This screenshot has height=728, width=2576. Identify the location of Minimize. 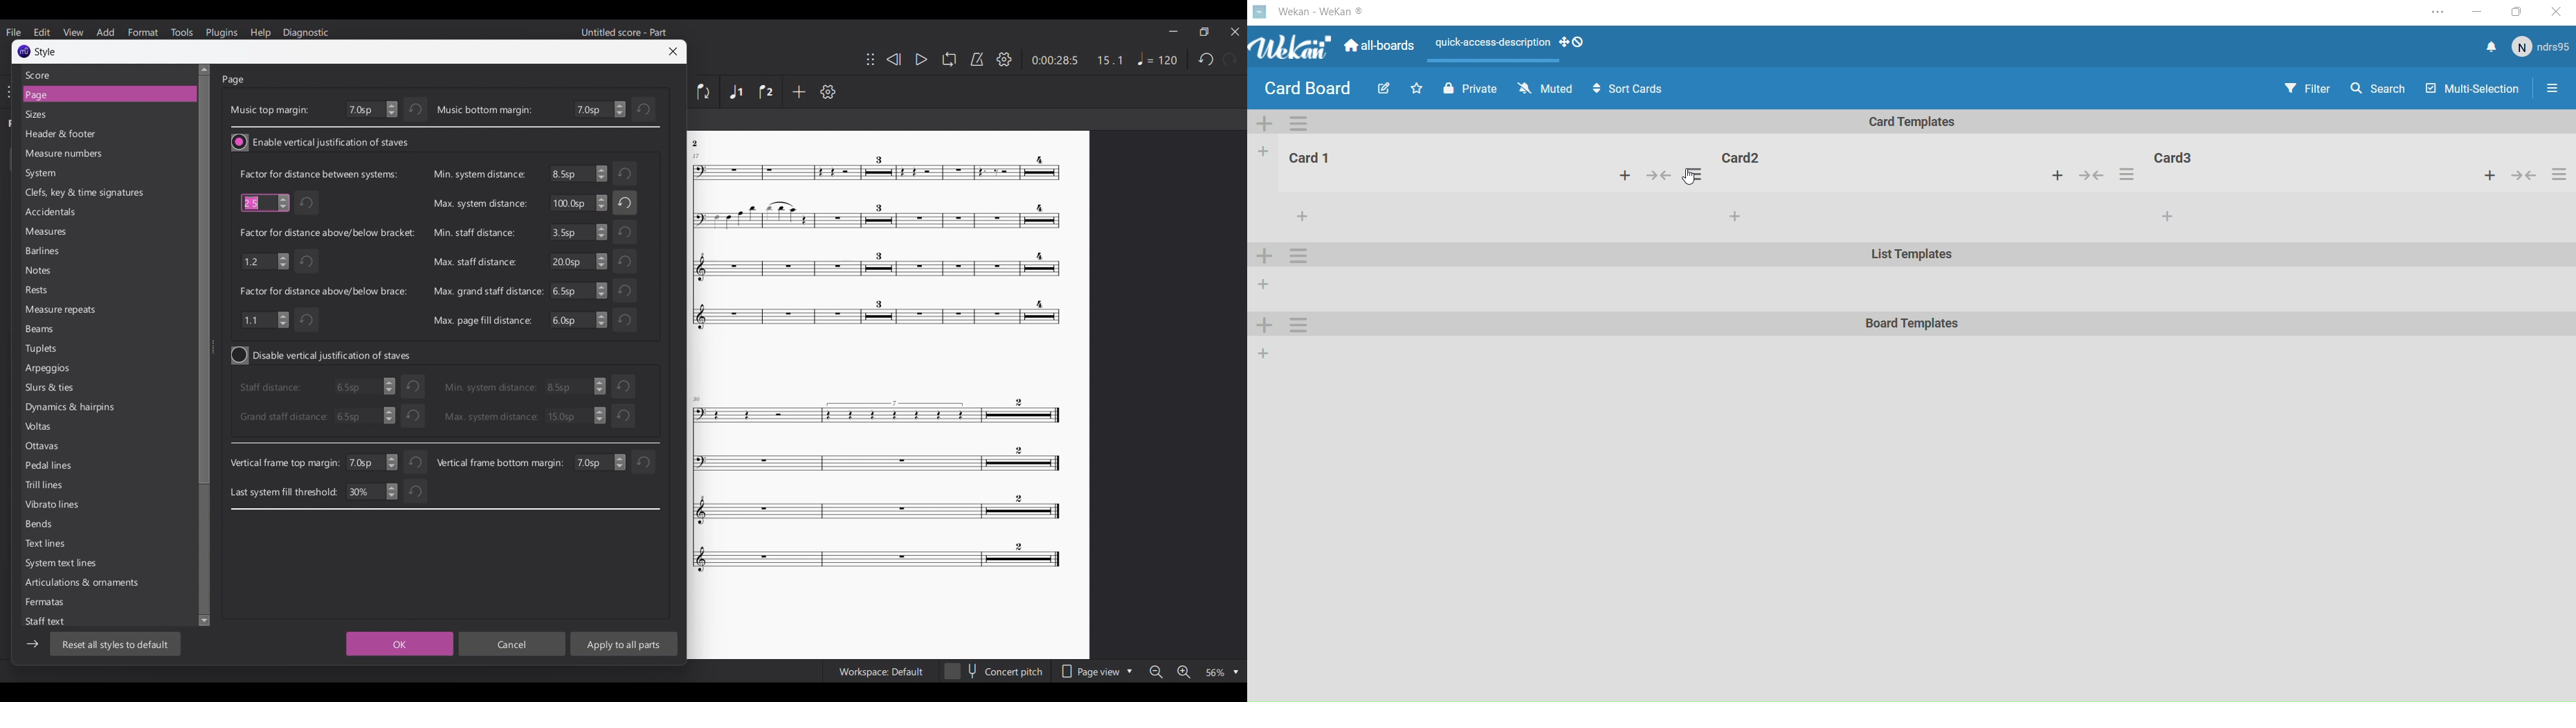
(2477, 14).